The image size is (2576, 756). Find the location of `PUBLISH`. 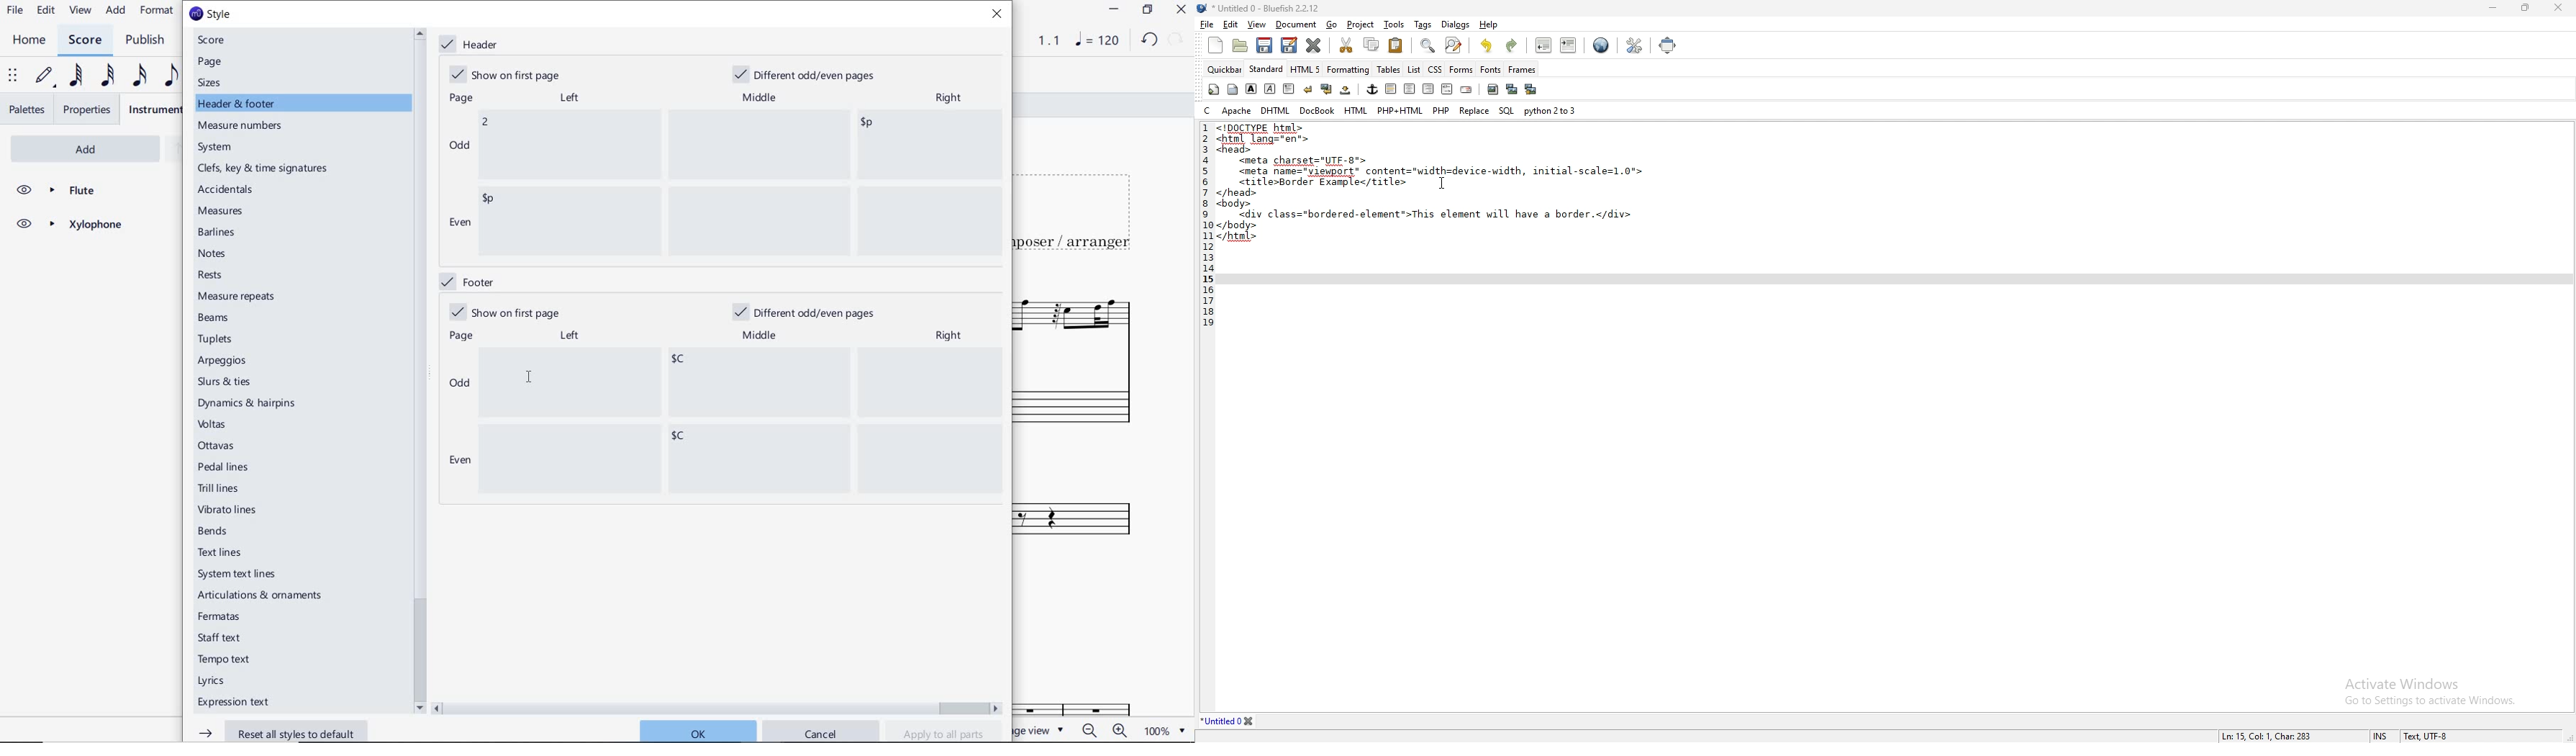

PUBLISH is located at coordinates (149, 41).